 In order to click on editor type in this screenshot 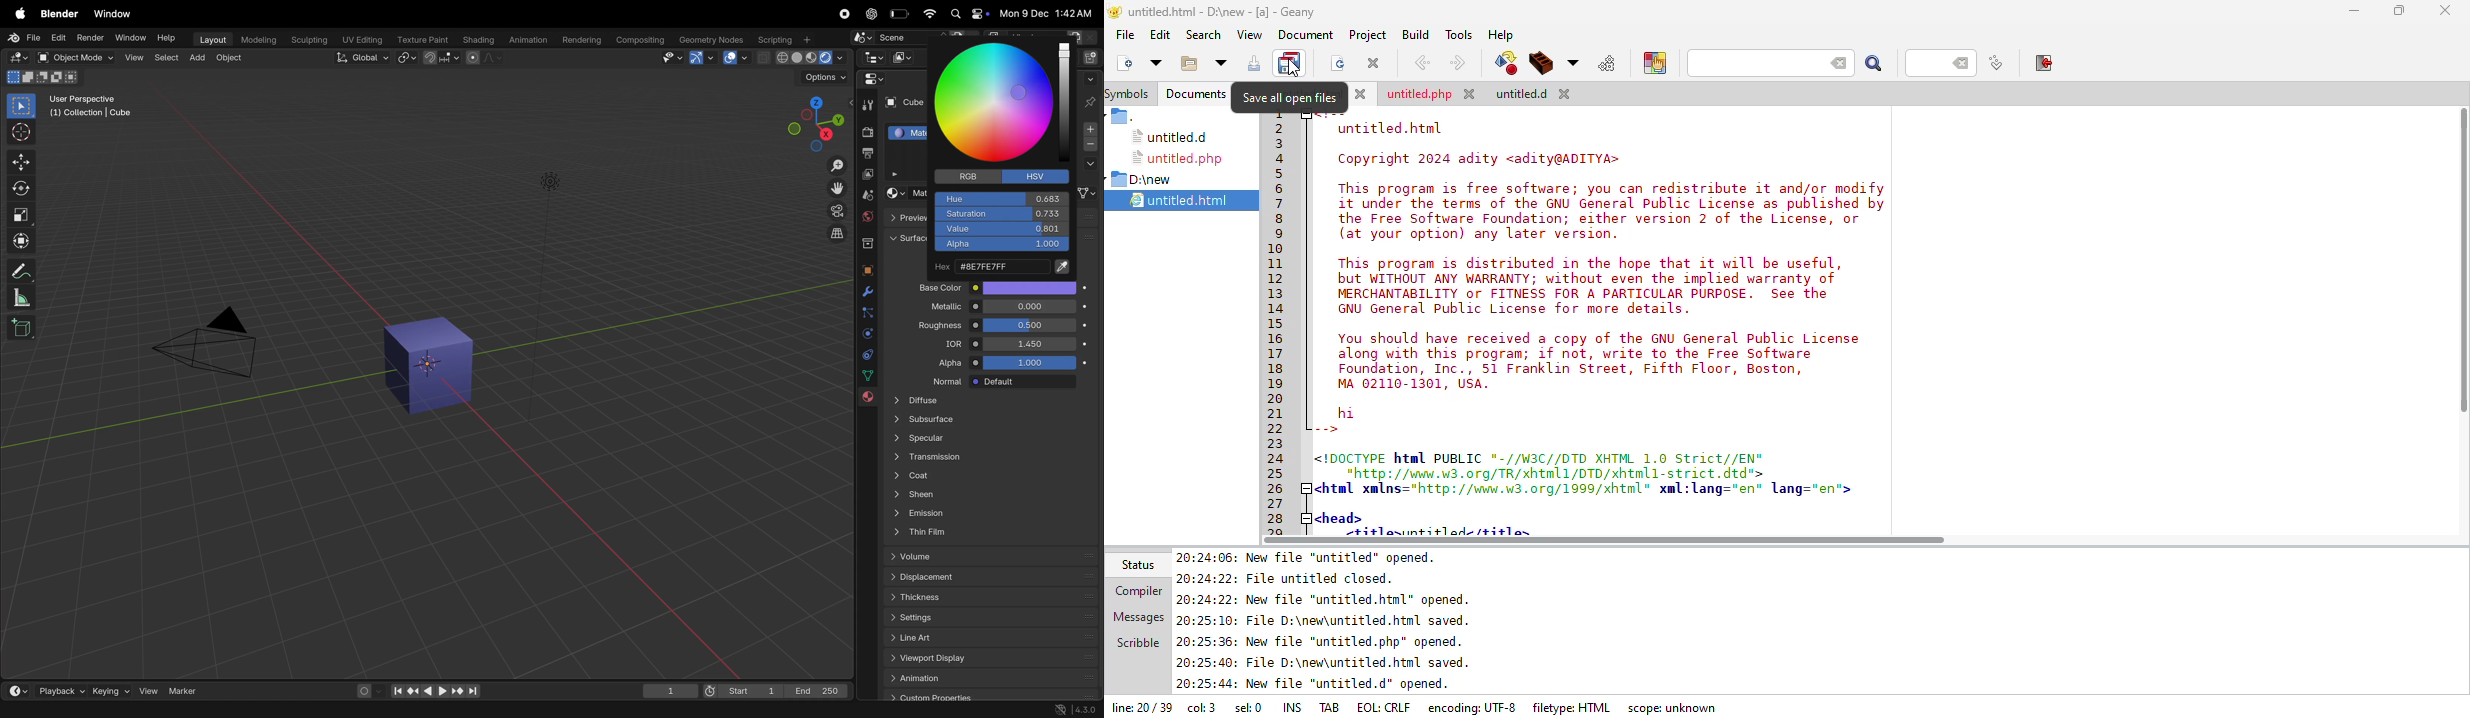, I will do `click(12, 689)`.